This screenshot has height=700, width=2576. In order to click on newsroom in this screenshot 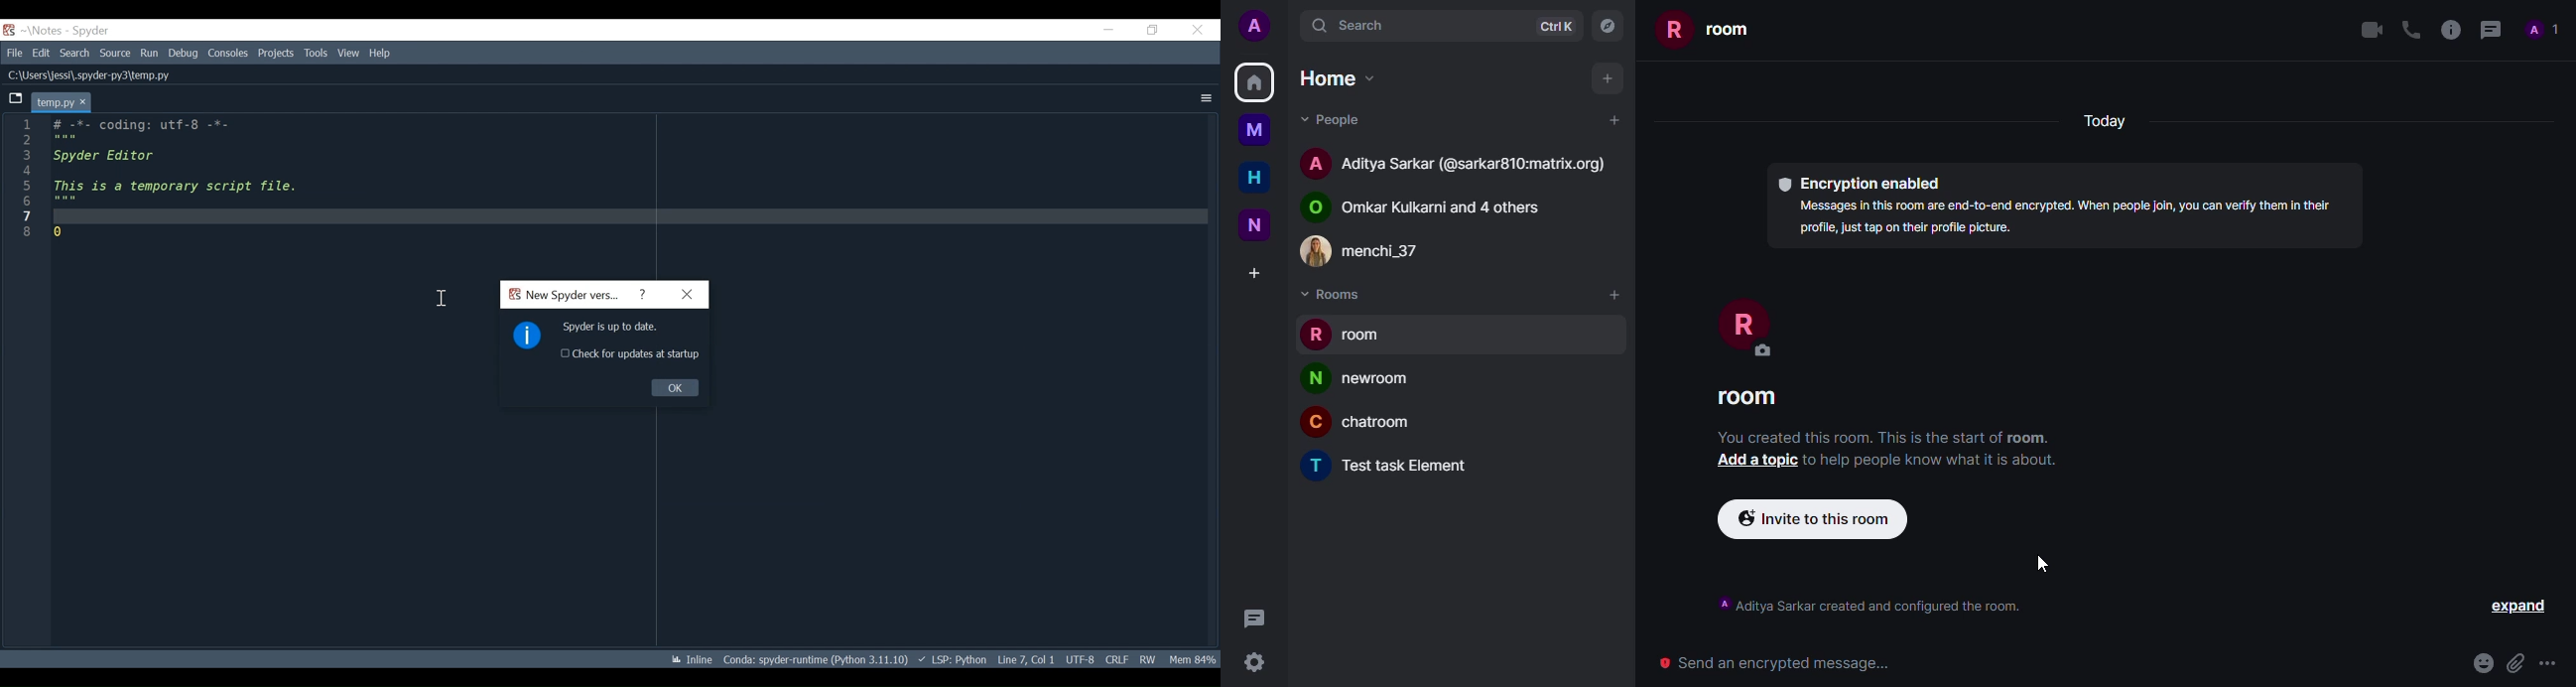, I will do `click(1369, 377)`.